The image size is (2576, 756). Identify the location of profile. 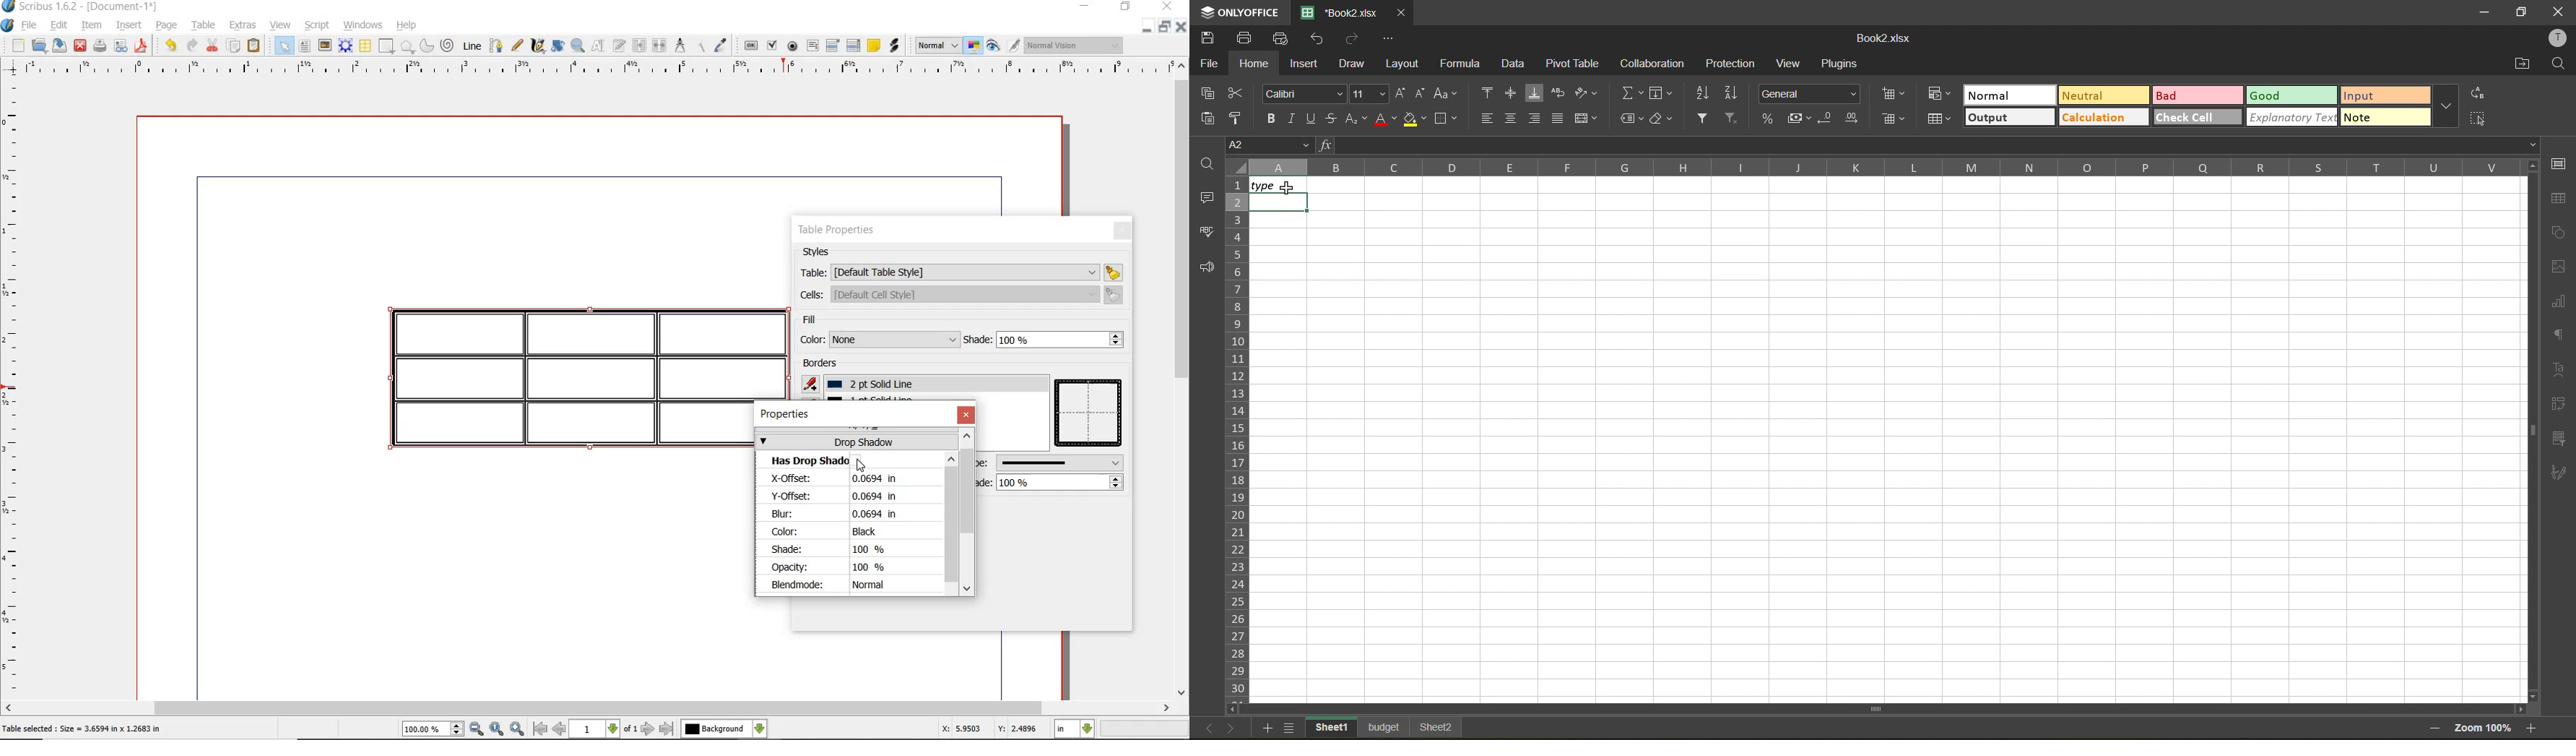
(2559, 40).